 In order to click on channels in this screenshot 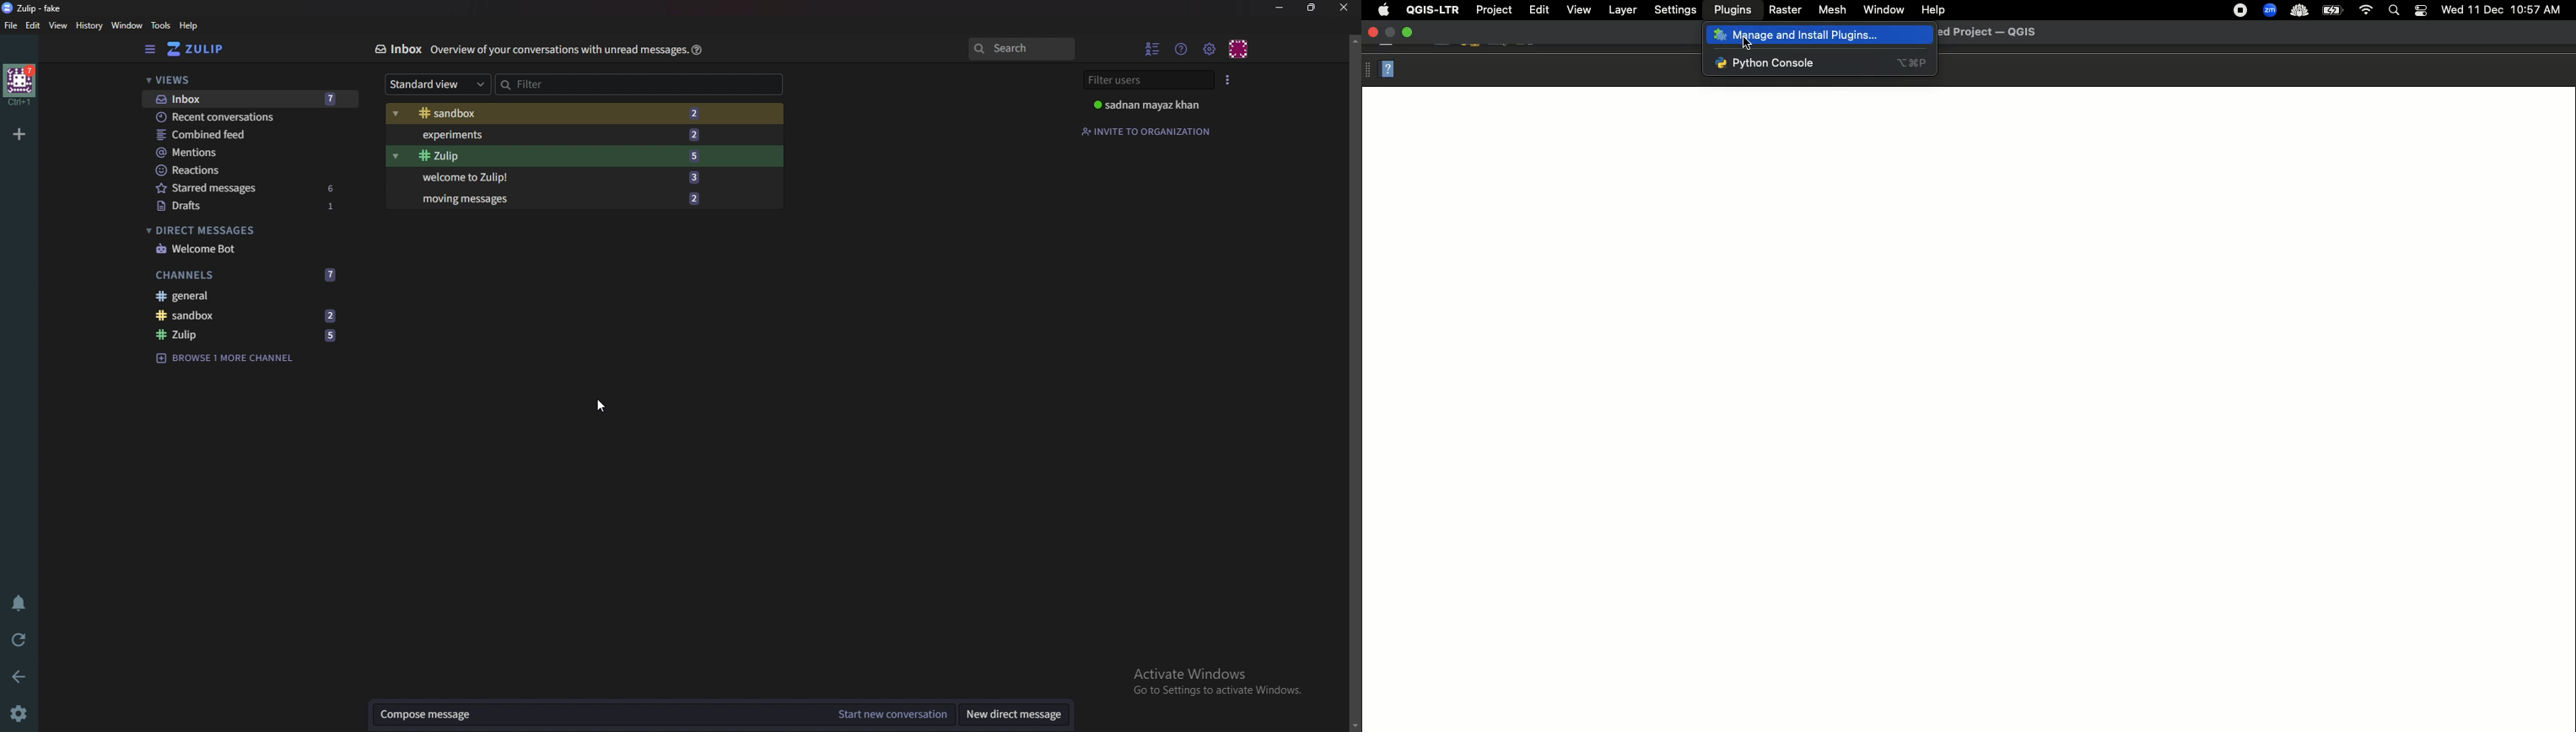, I will do `click(245, 272)`.